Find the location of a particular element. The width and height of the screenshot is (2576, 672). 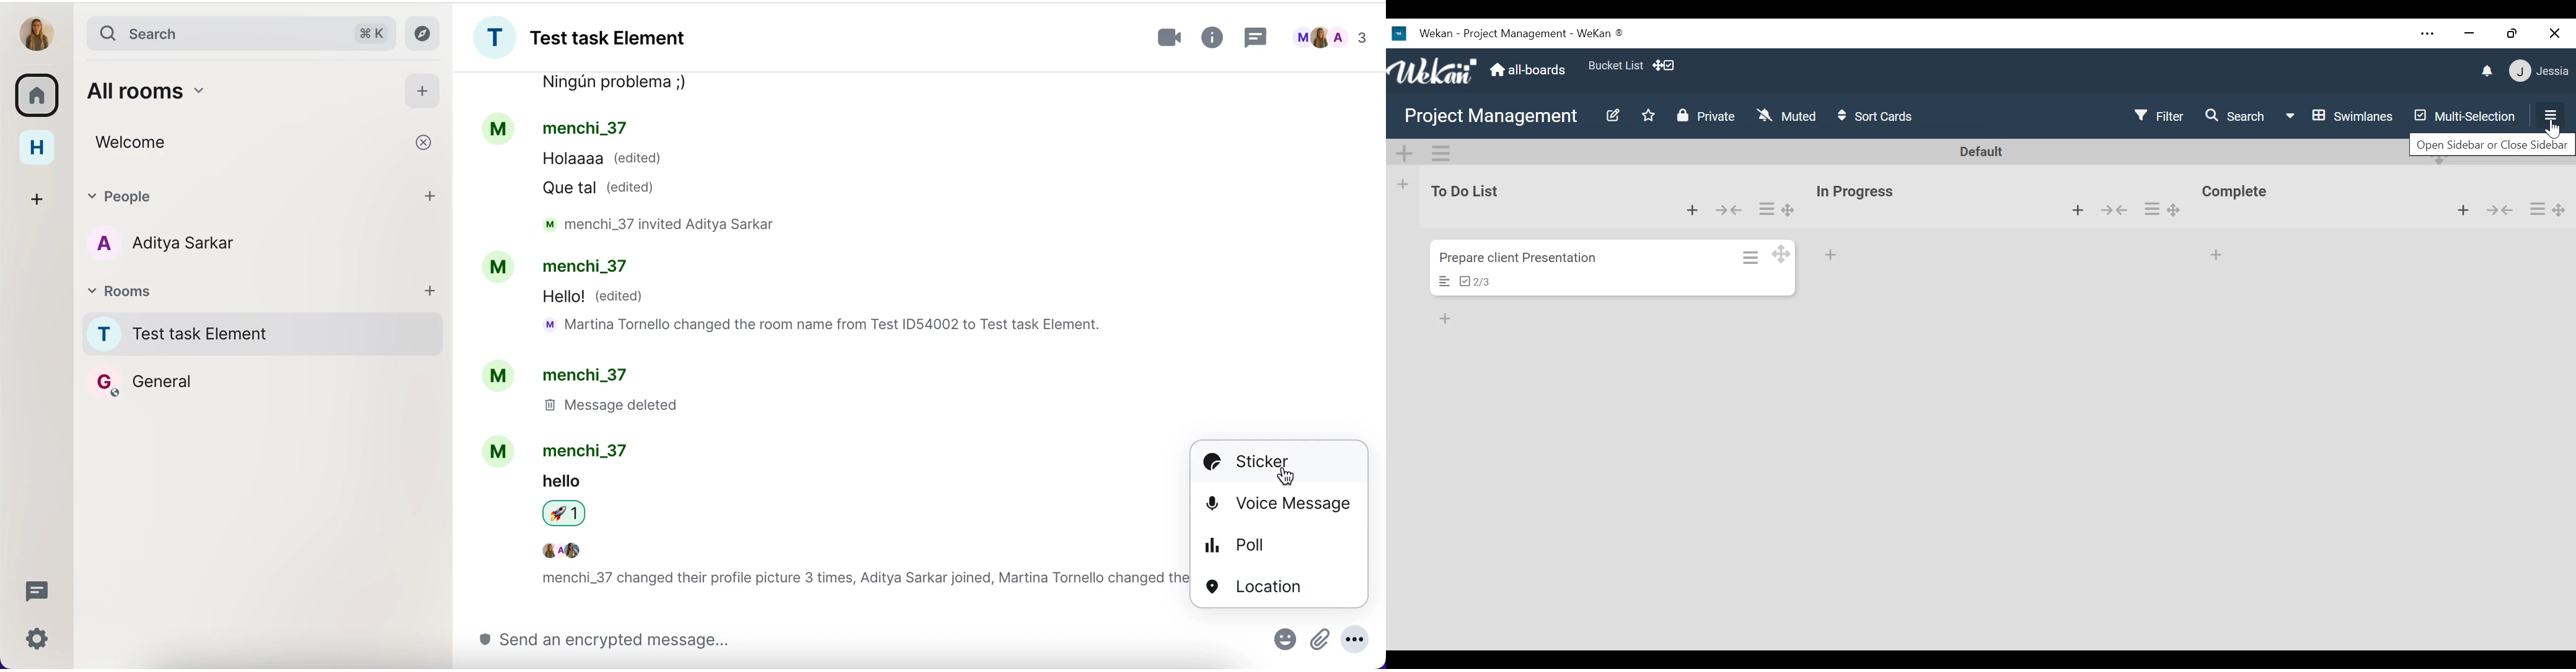

threads is located at coordinates (37, 589).